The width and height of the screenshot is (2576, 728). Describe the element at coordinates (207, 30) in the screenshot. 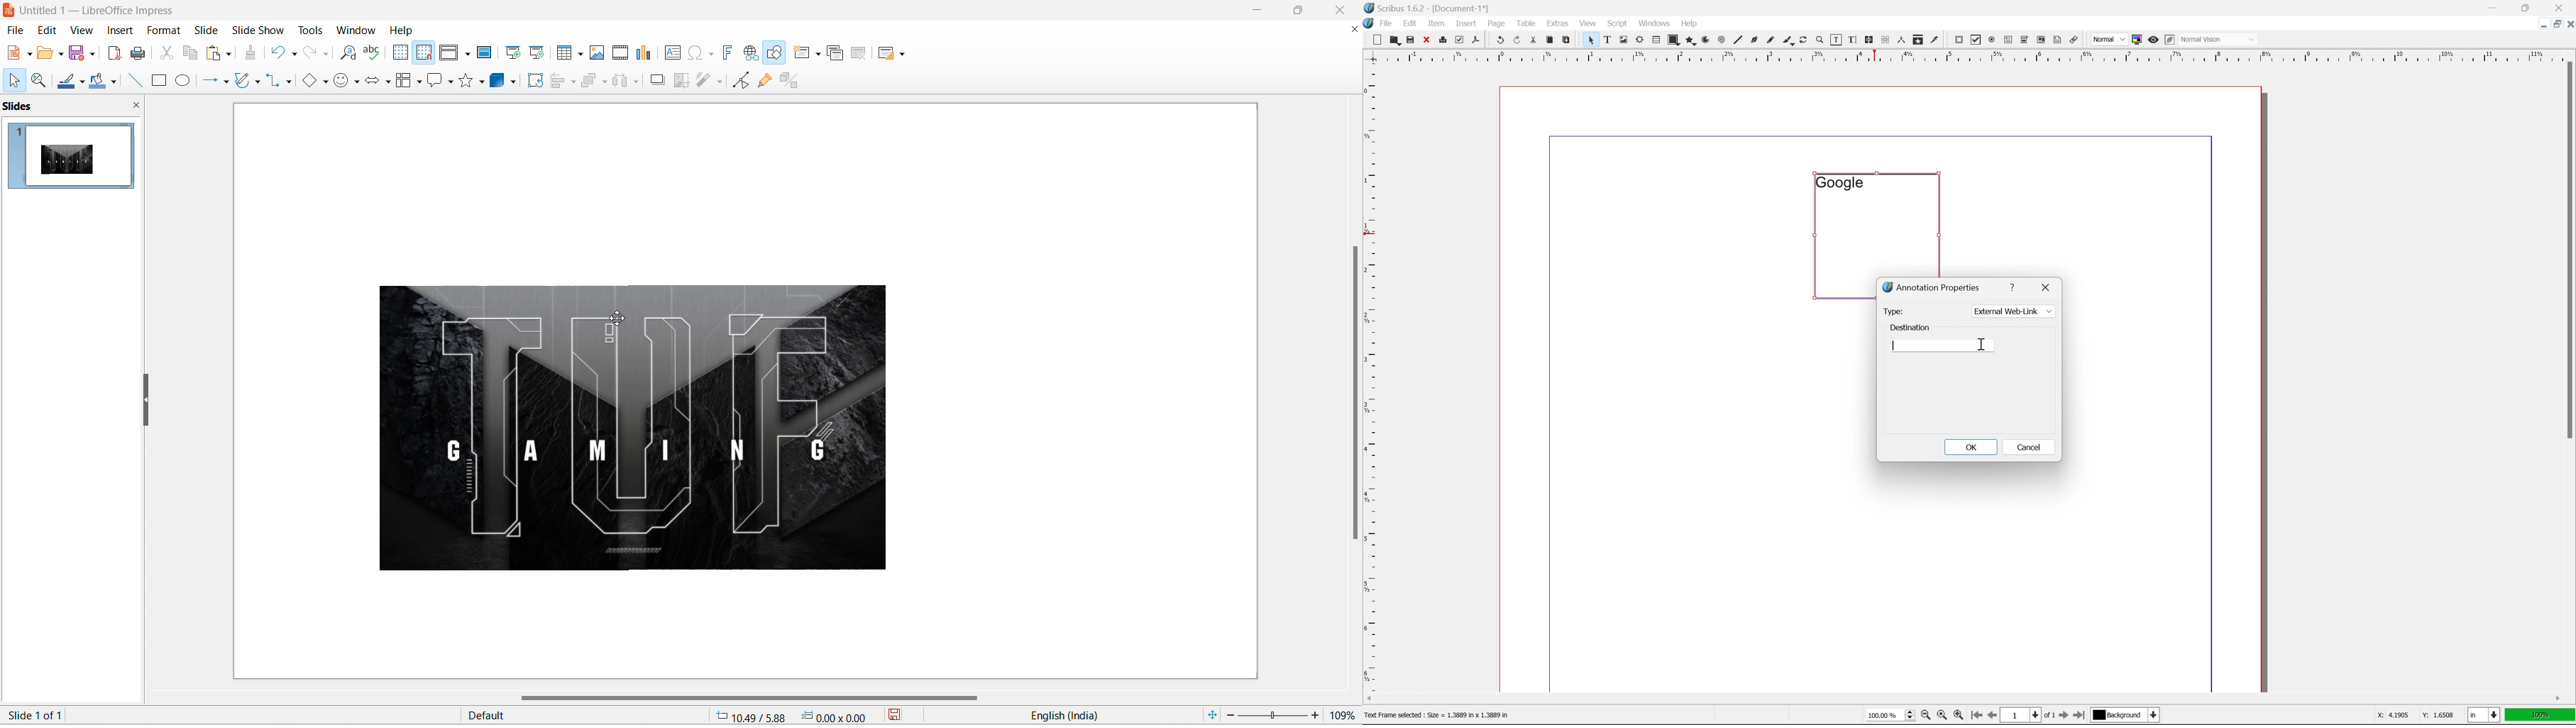

I see `slide` at that location.